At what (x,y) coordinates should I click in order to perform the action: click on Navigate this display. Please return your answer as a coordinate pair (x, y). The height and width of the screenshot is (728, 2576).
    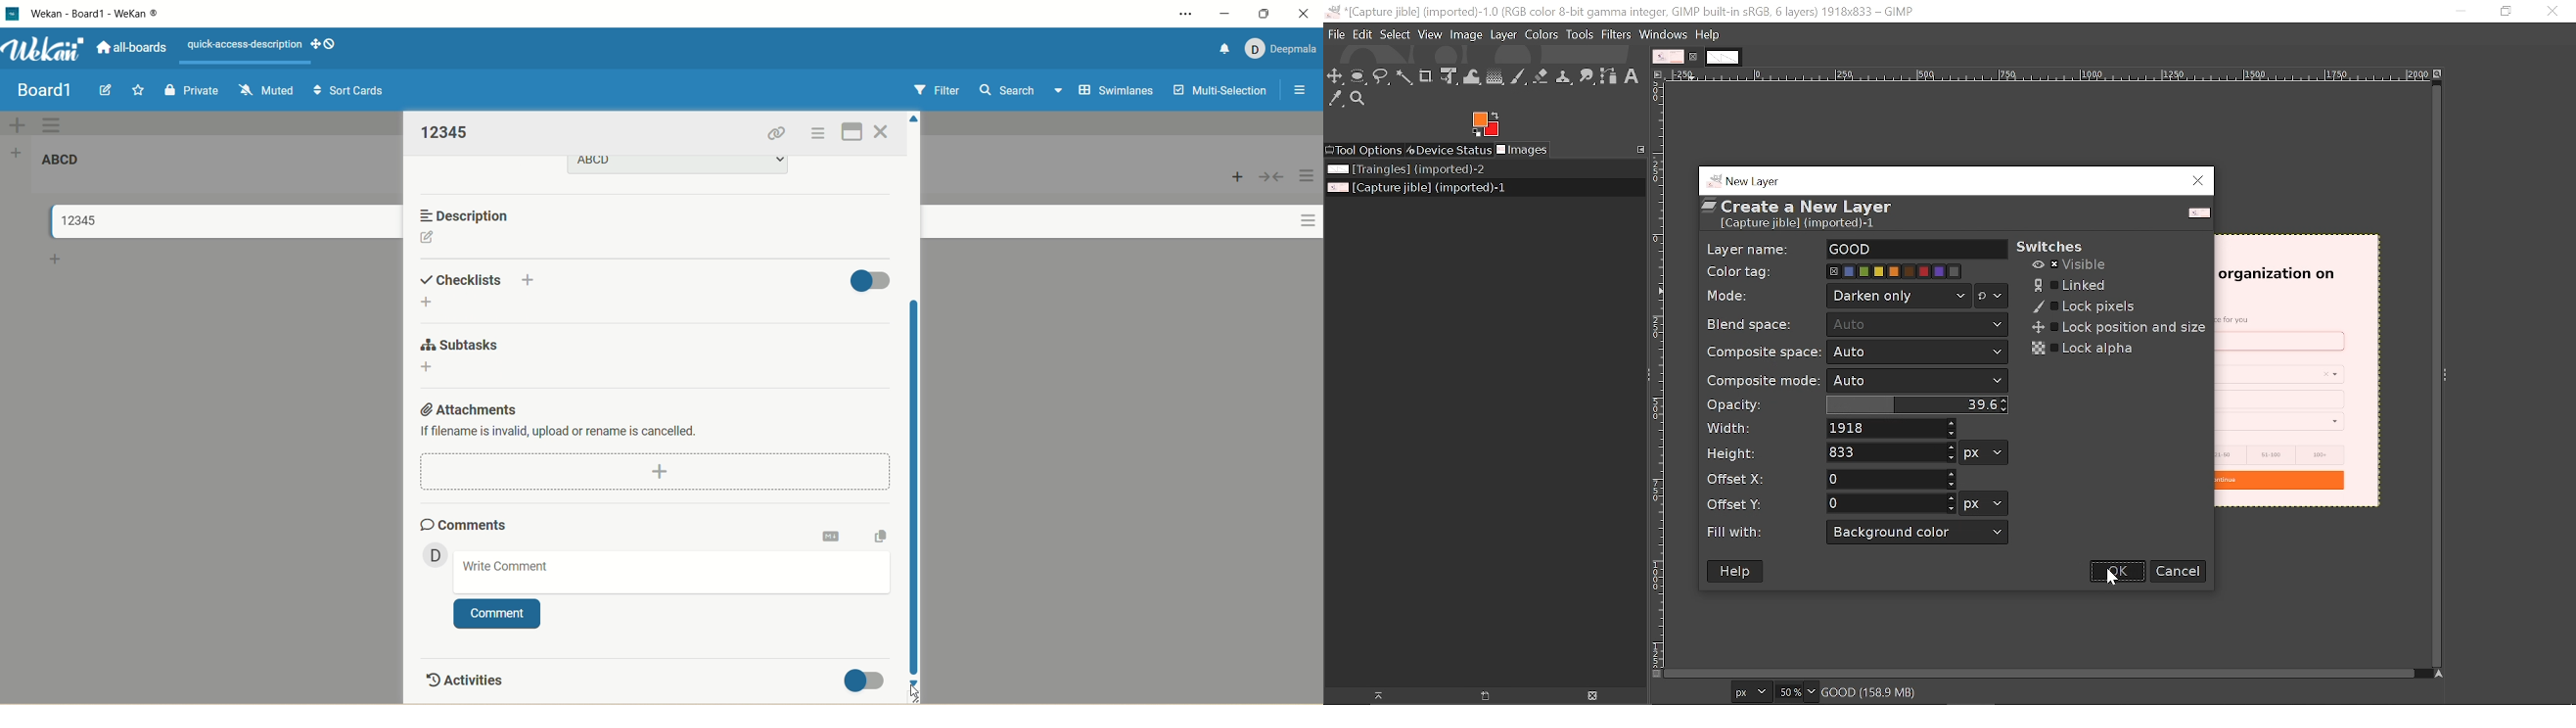
    Looking at the image, I should click on (2441, 675).